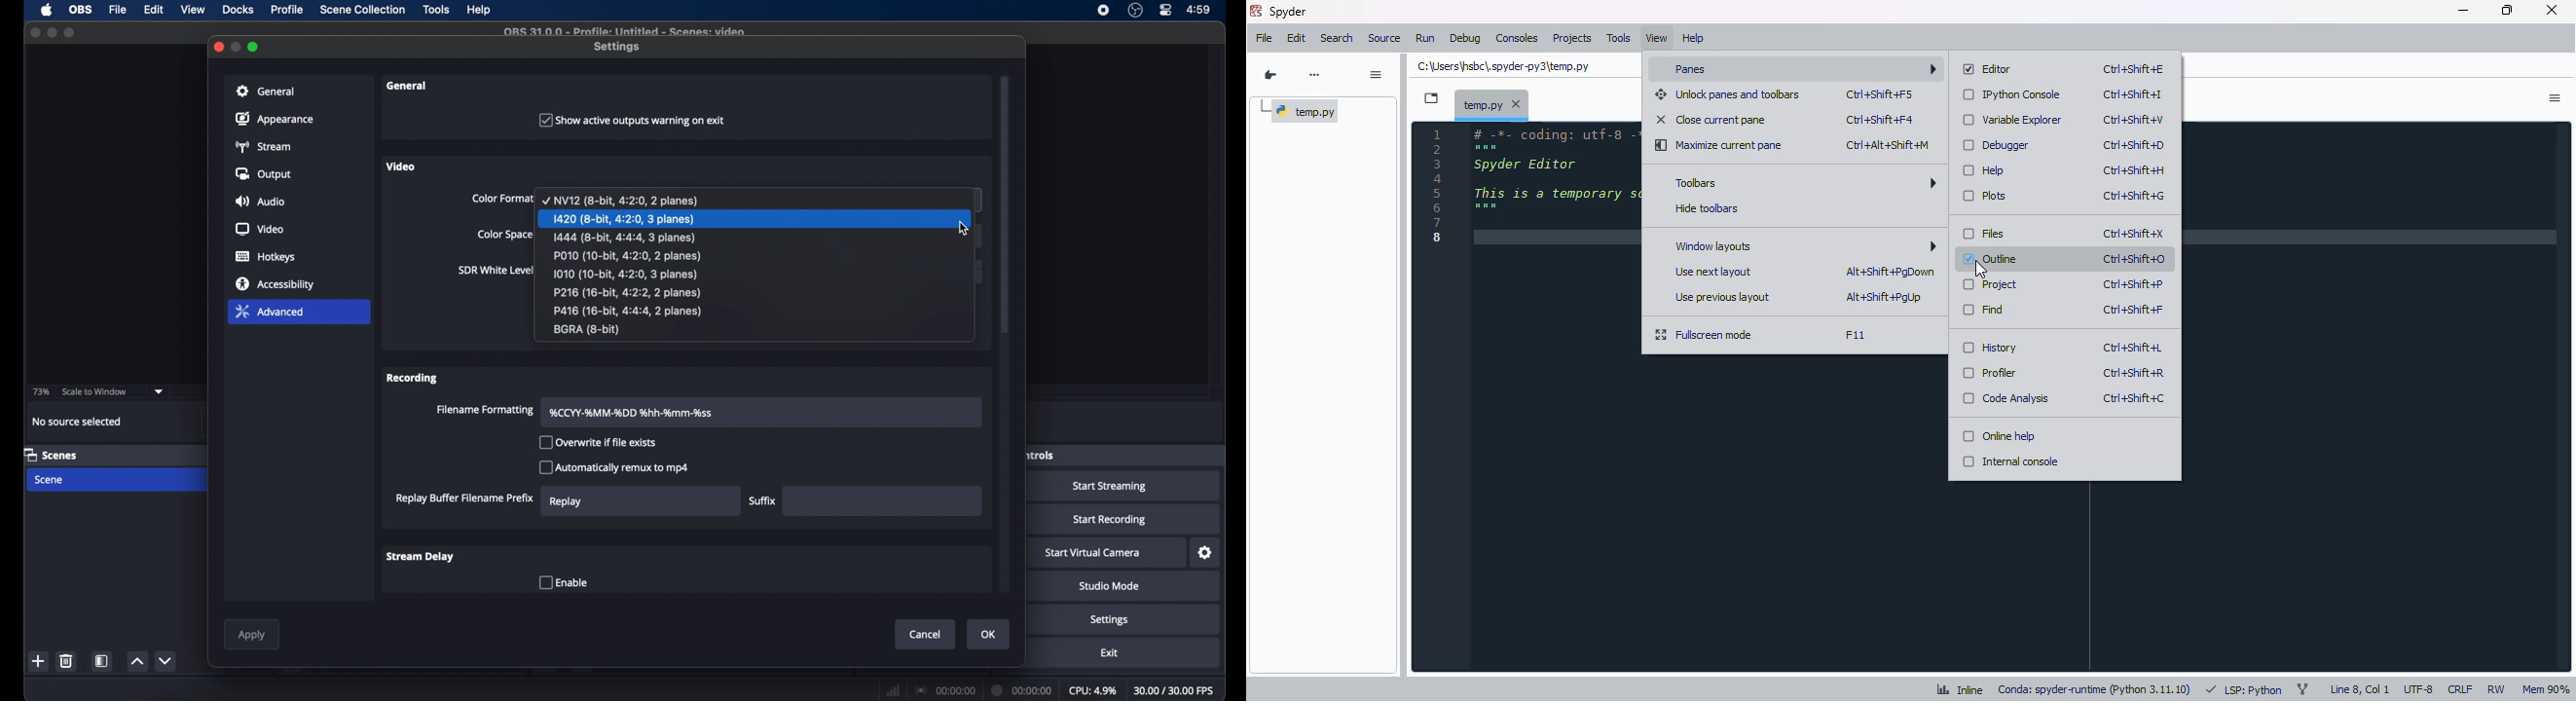  What do you see at coordinates (627, 31) in the screenshot?
I see `OBS 31.0.0 - Profile: Untitled - Scenes: video` at bounding box center [627, 31].